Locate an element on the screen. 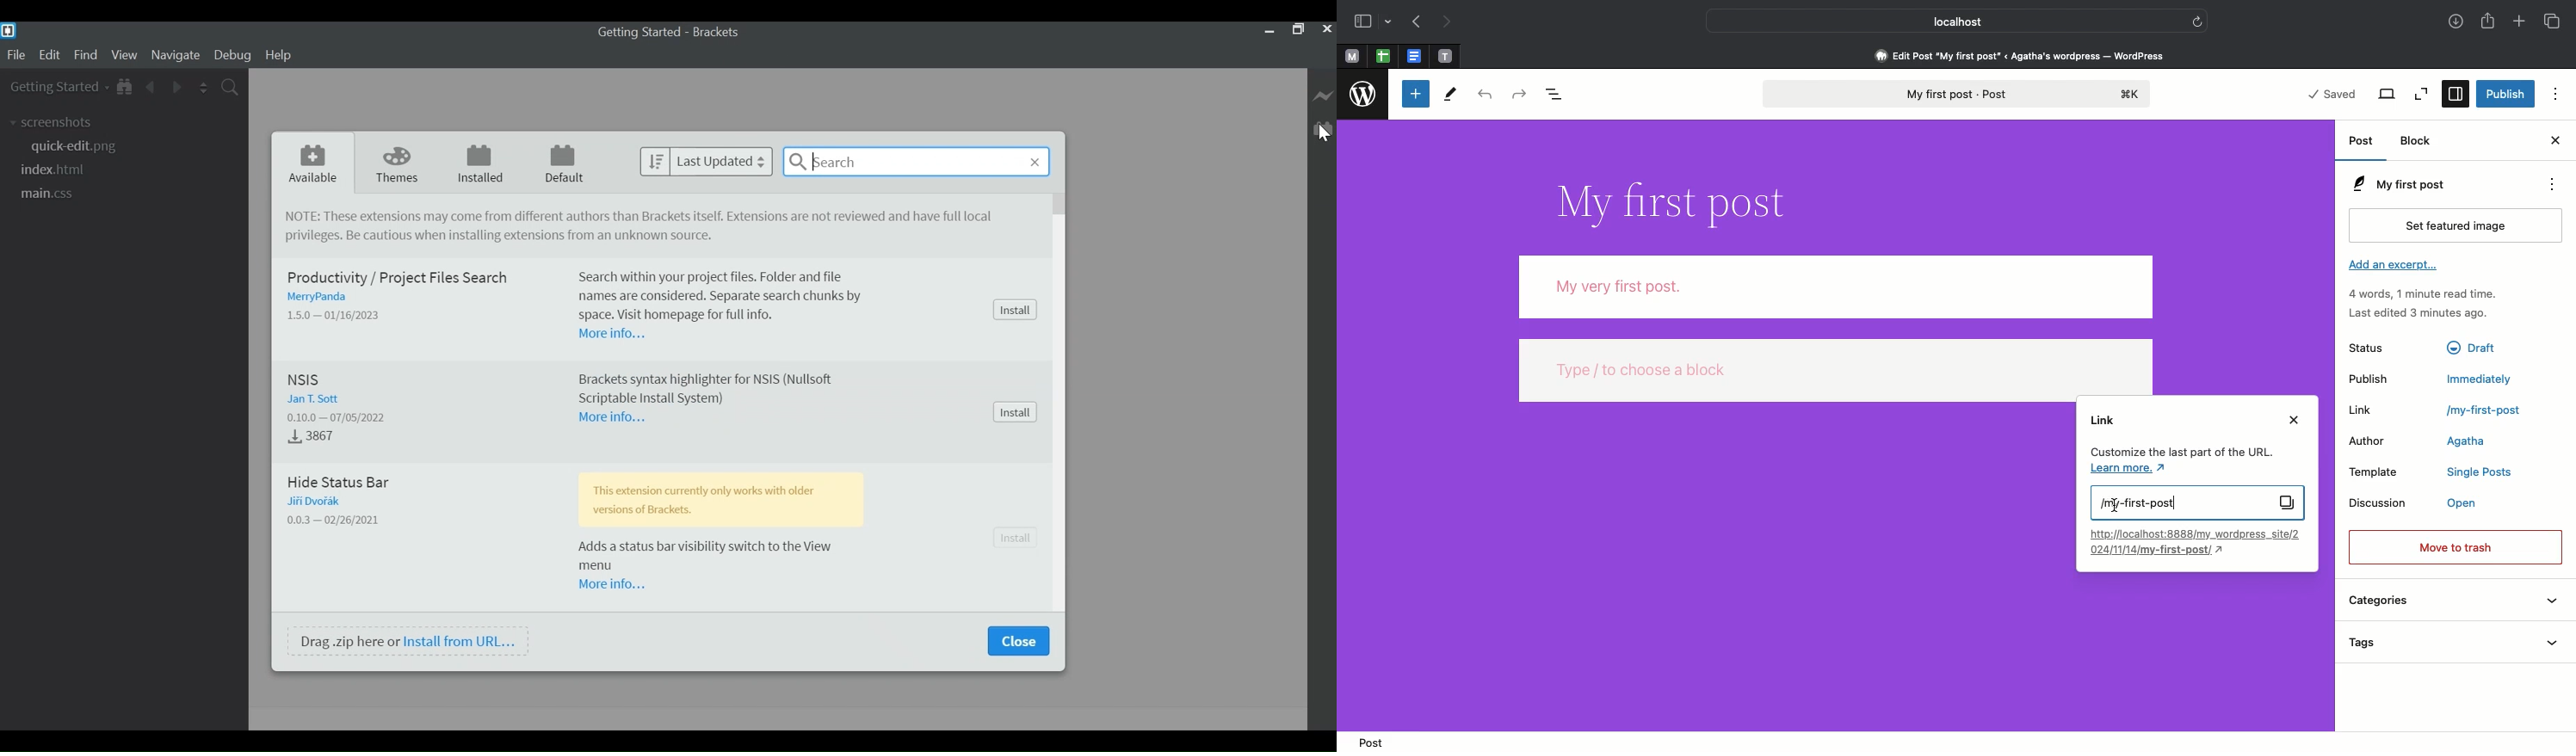 Image resolution: width=2576 pixels, height=756 pixels. Link is located at coordinates (2366, 410).